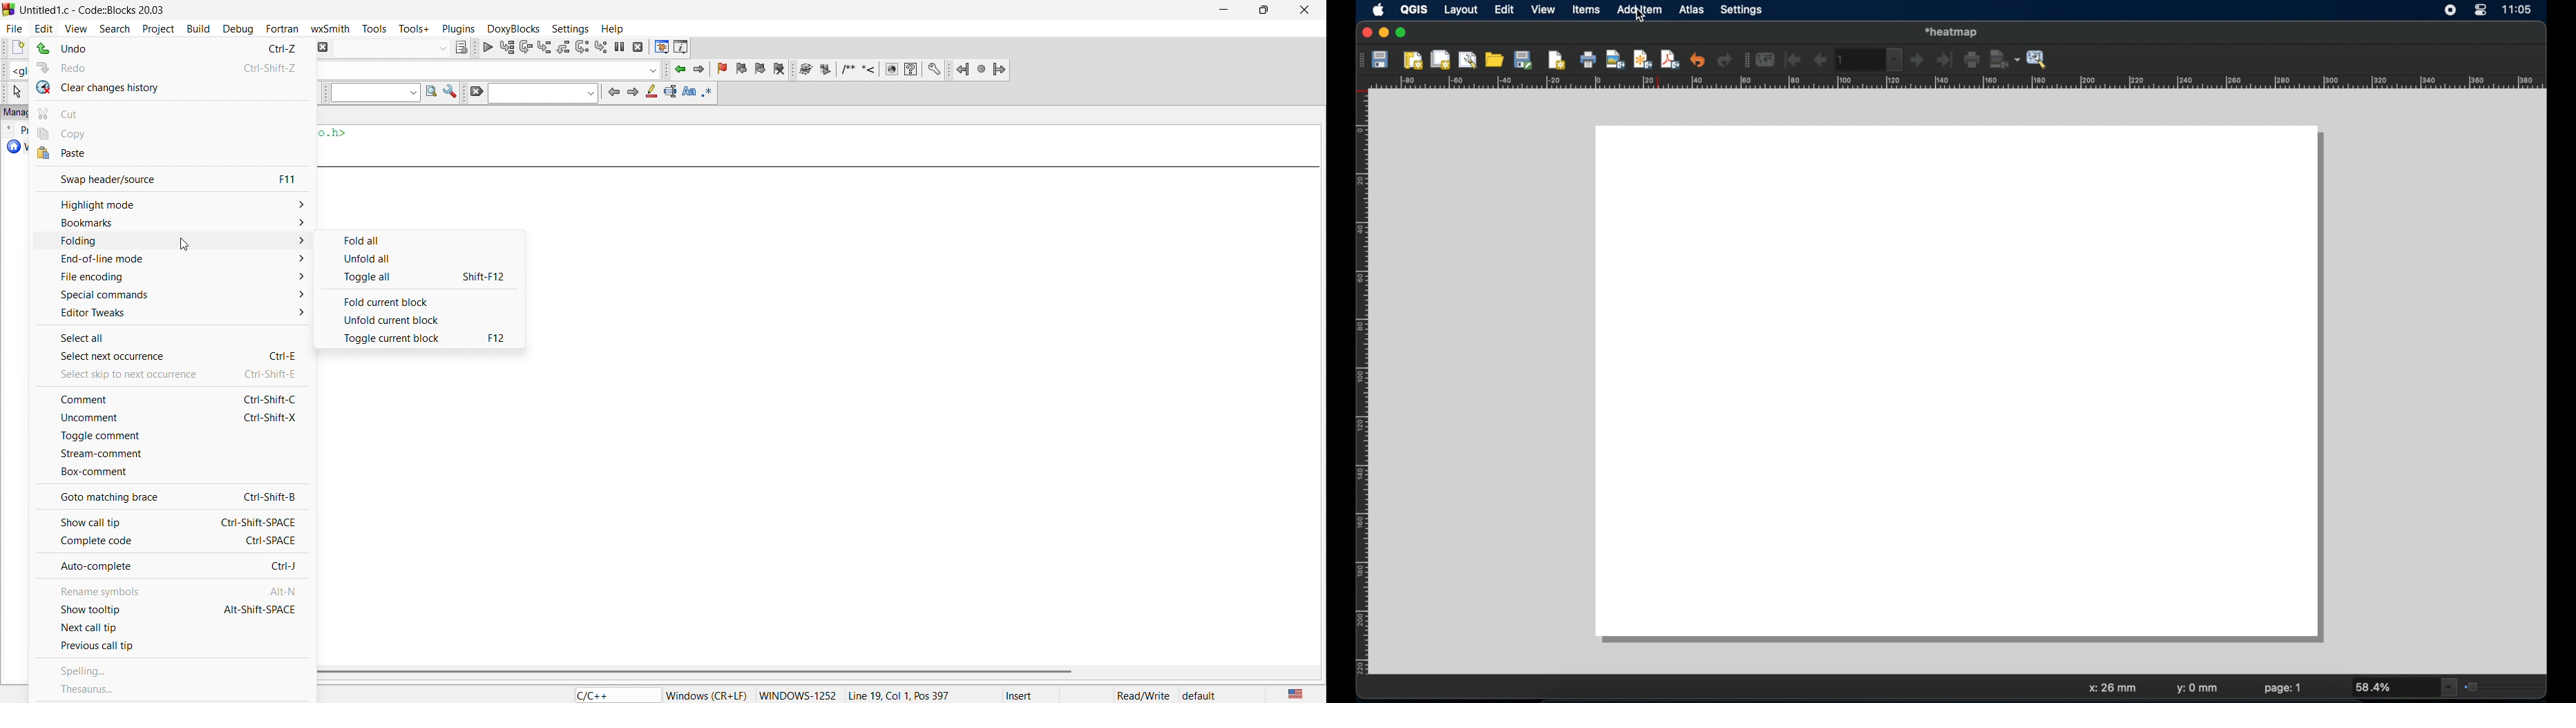 The width and height of the screenshot is (2576, 728). I want to click on swap header/source, so click(169, 177).